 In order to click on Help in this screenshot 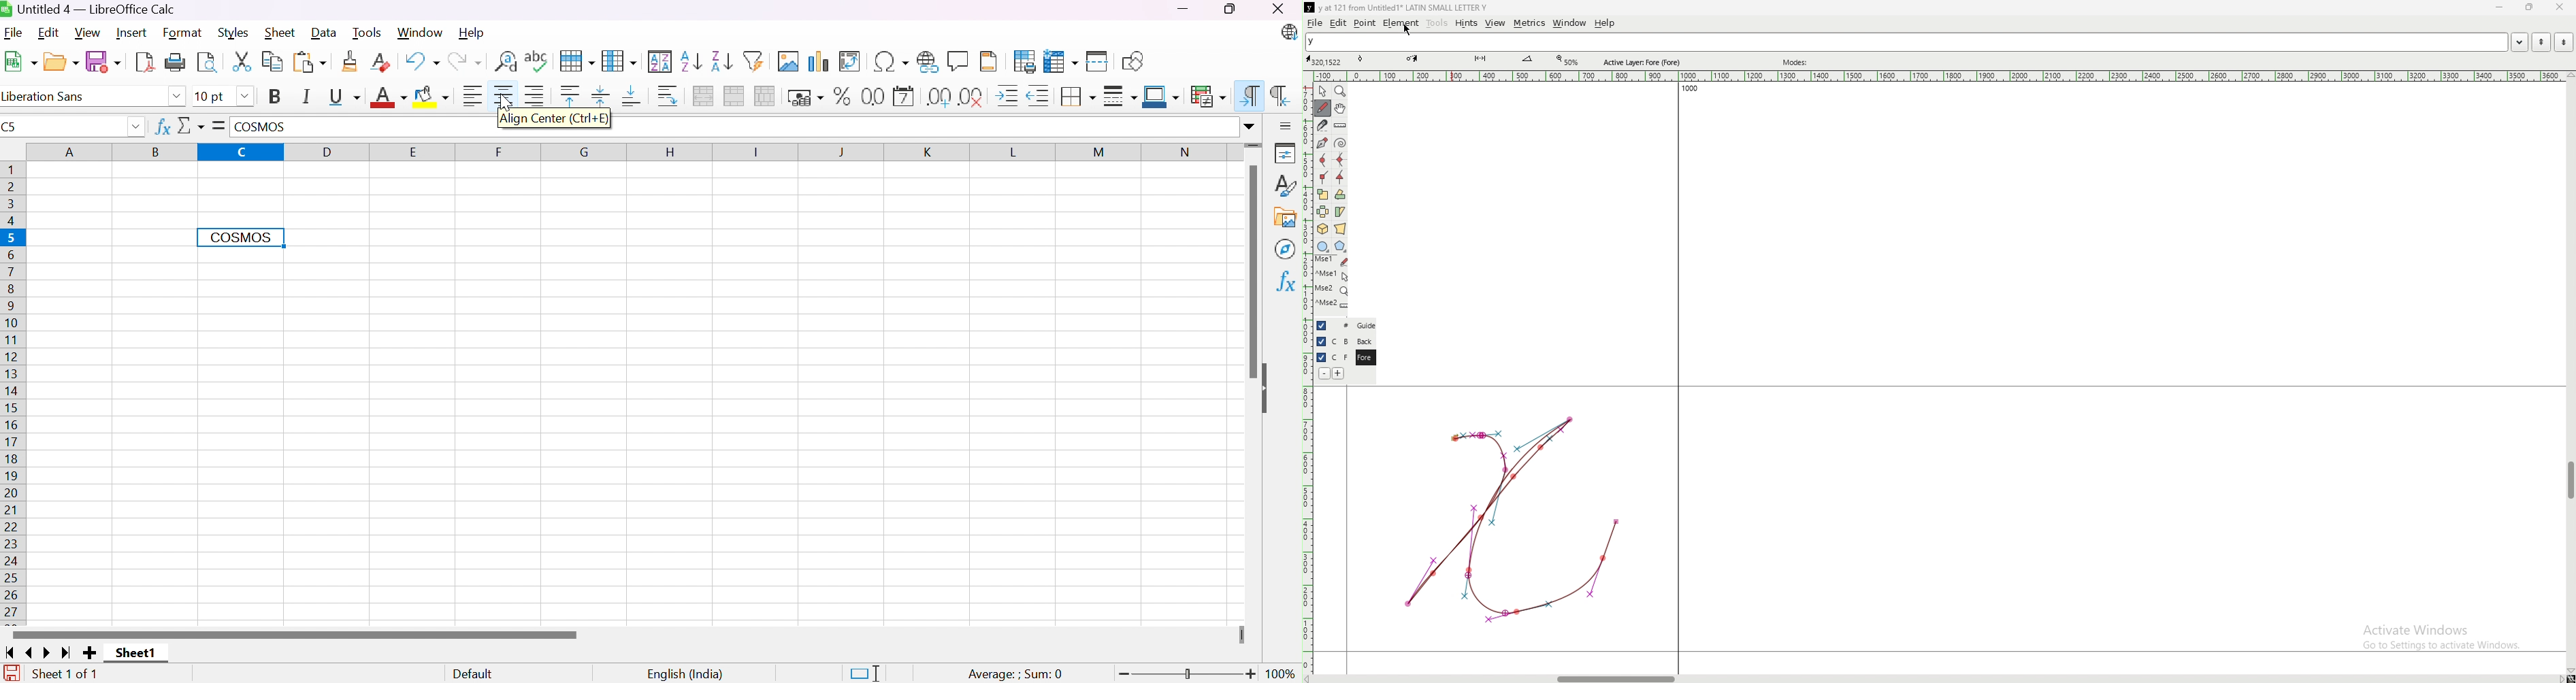, I will do `click(472, 33)`.